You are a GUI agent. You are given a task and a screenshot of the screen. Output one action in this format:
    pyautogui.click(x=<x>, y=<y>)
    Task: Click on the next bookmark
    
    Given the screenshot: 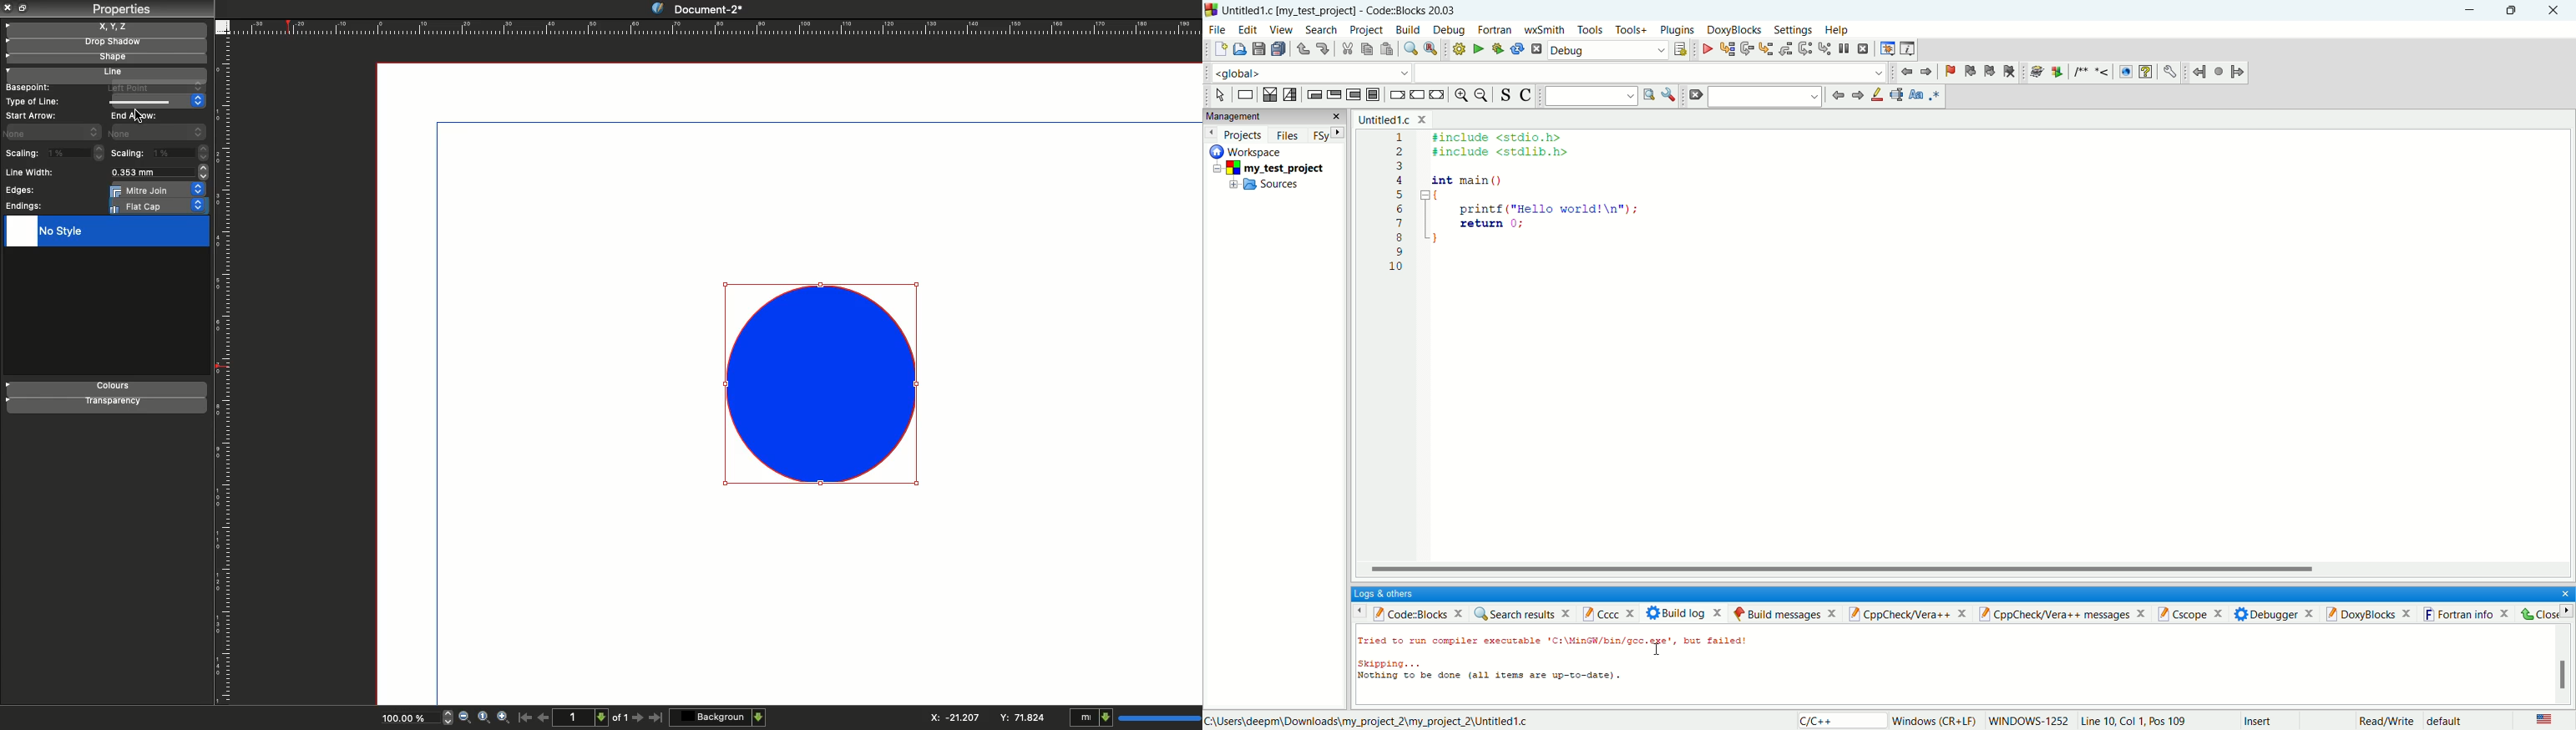 What is the action you would take?
    pyautogui.click(x=1987, y=74)
    